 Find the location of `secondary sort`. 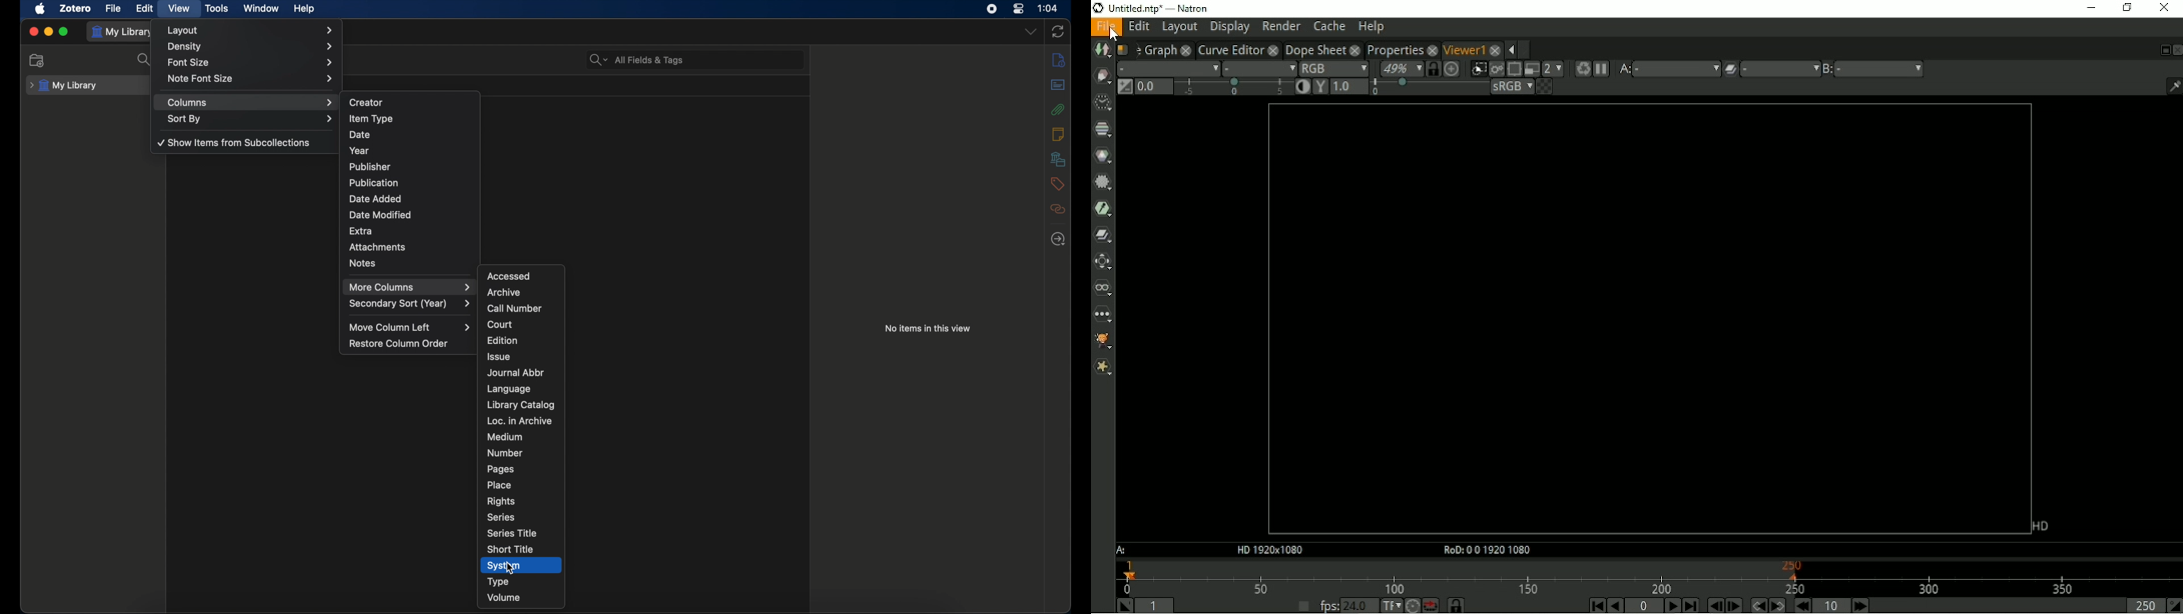

secondary sort is located at coordinates (409, 304).